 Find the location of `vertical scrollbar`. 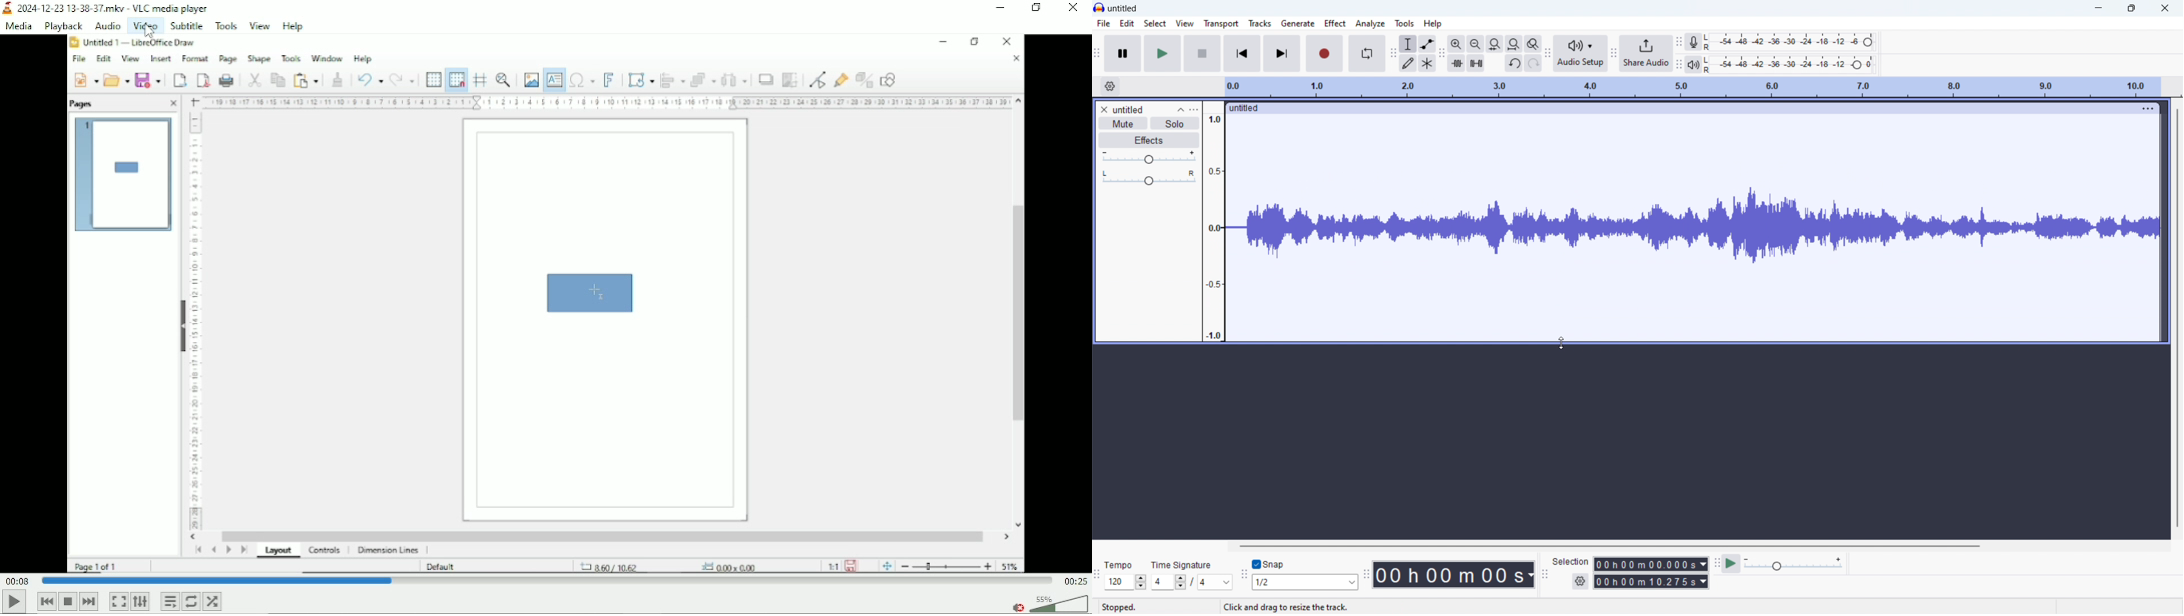

vertical scrollbar is located at coordinates (2178, 318).